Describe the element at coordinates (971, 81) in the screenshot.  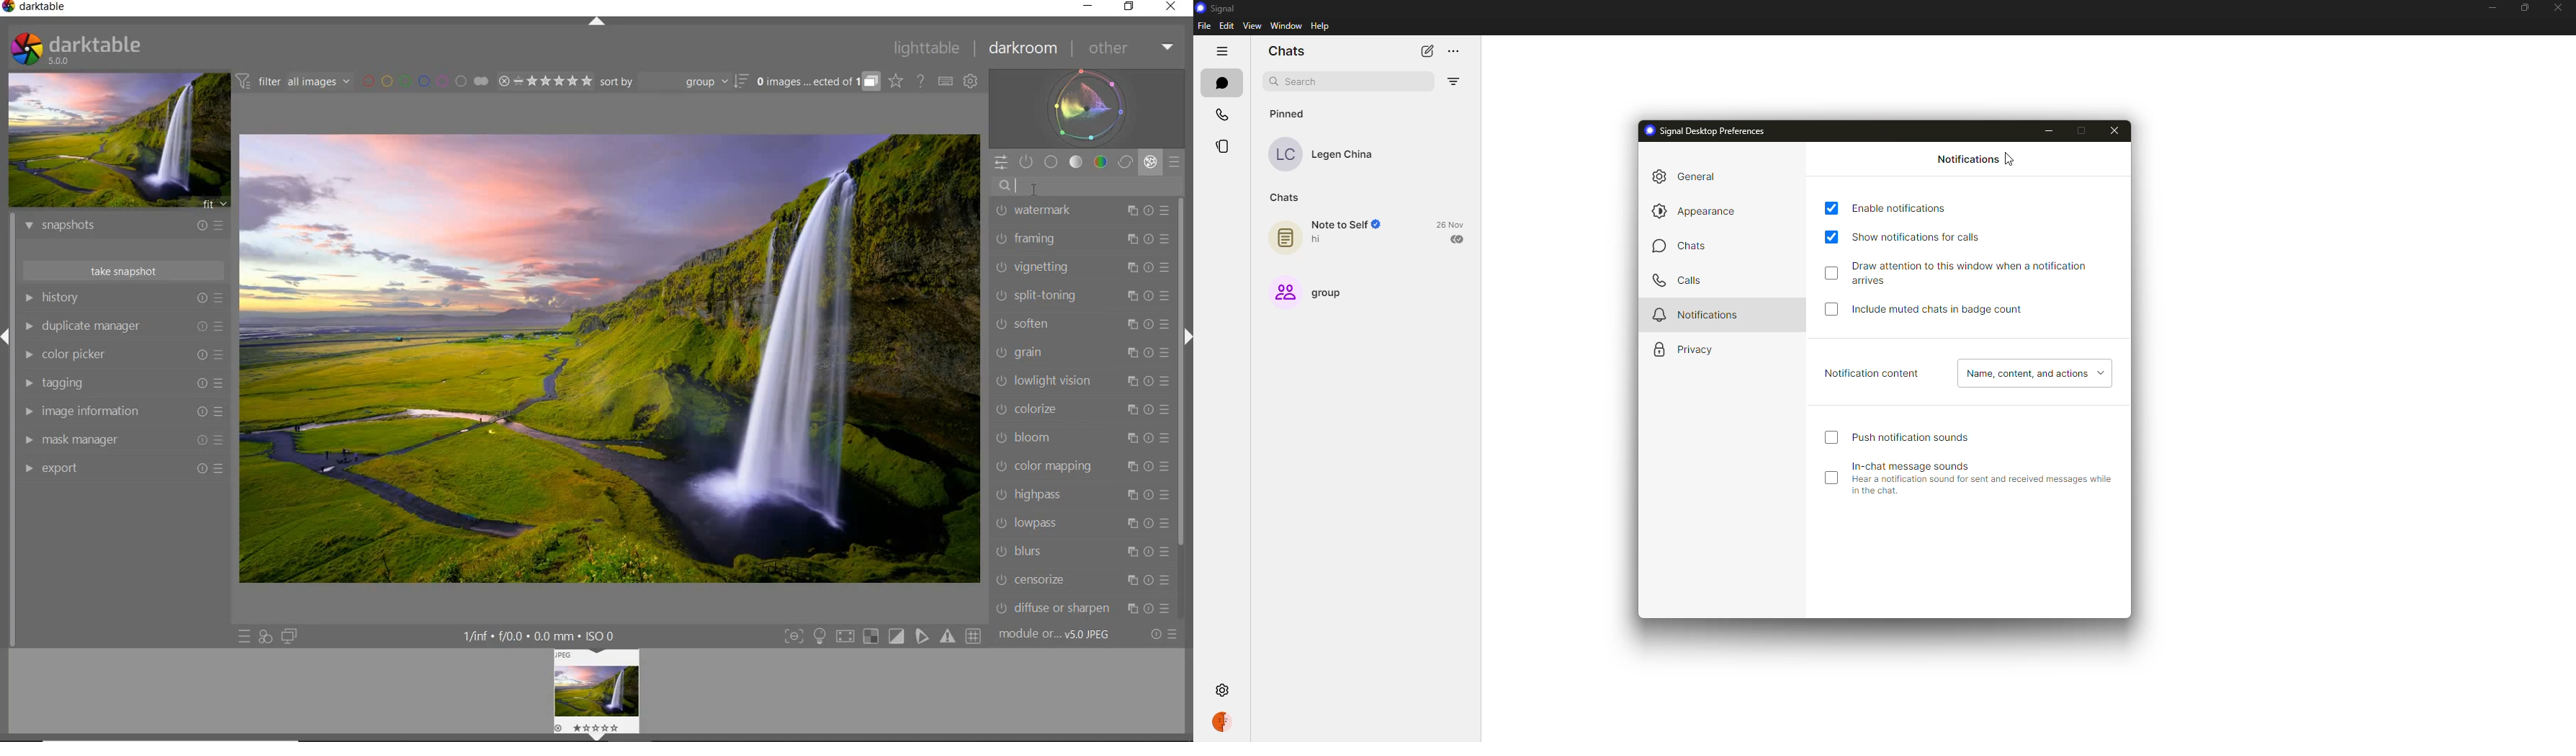
I see `SHOW GLOBAL PREFERENCES` at that location.